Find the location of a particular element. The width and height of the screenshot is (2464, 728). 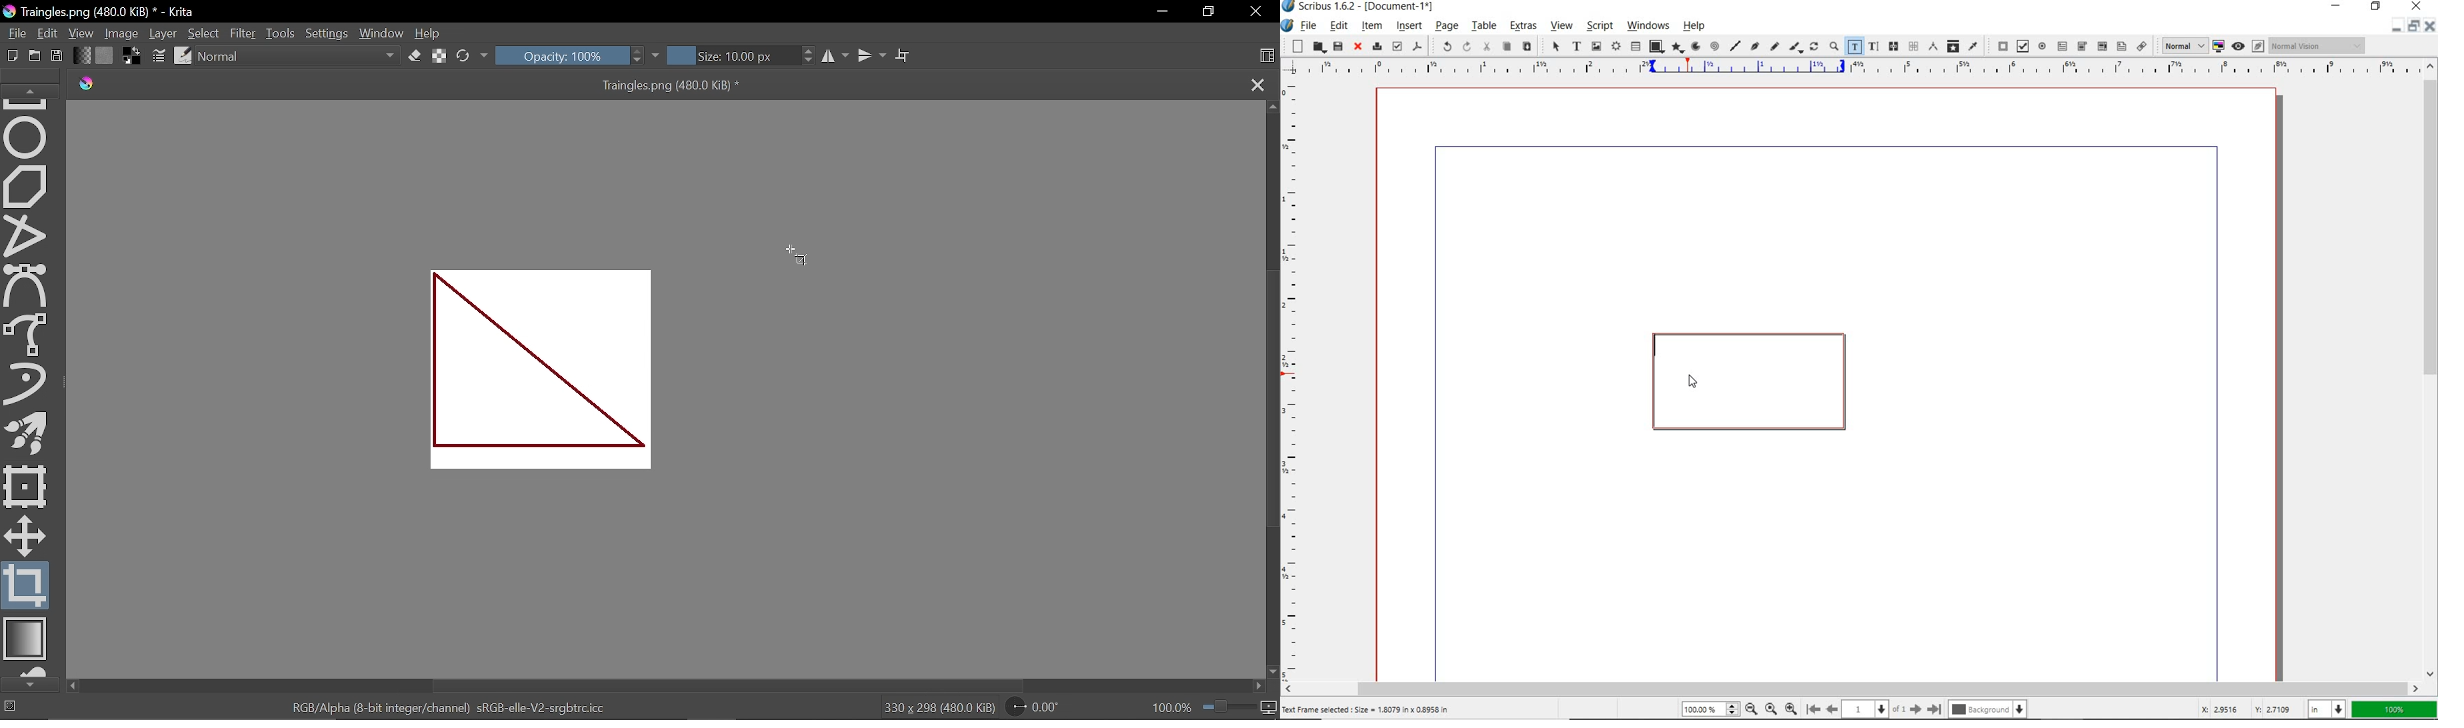

windows is located at coordinates (1650, 26).